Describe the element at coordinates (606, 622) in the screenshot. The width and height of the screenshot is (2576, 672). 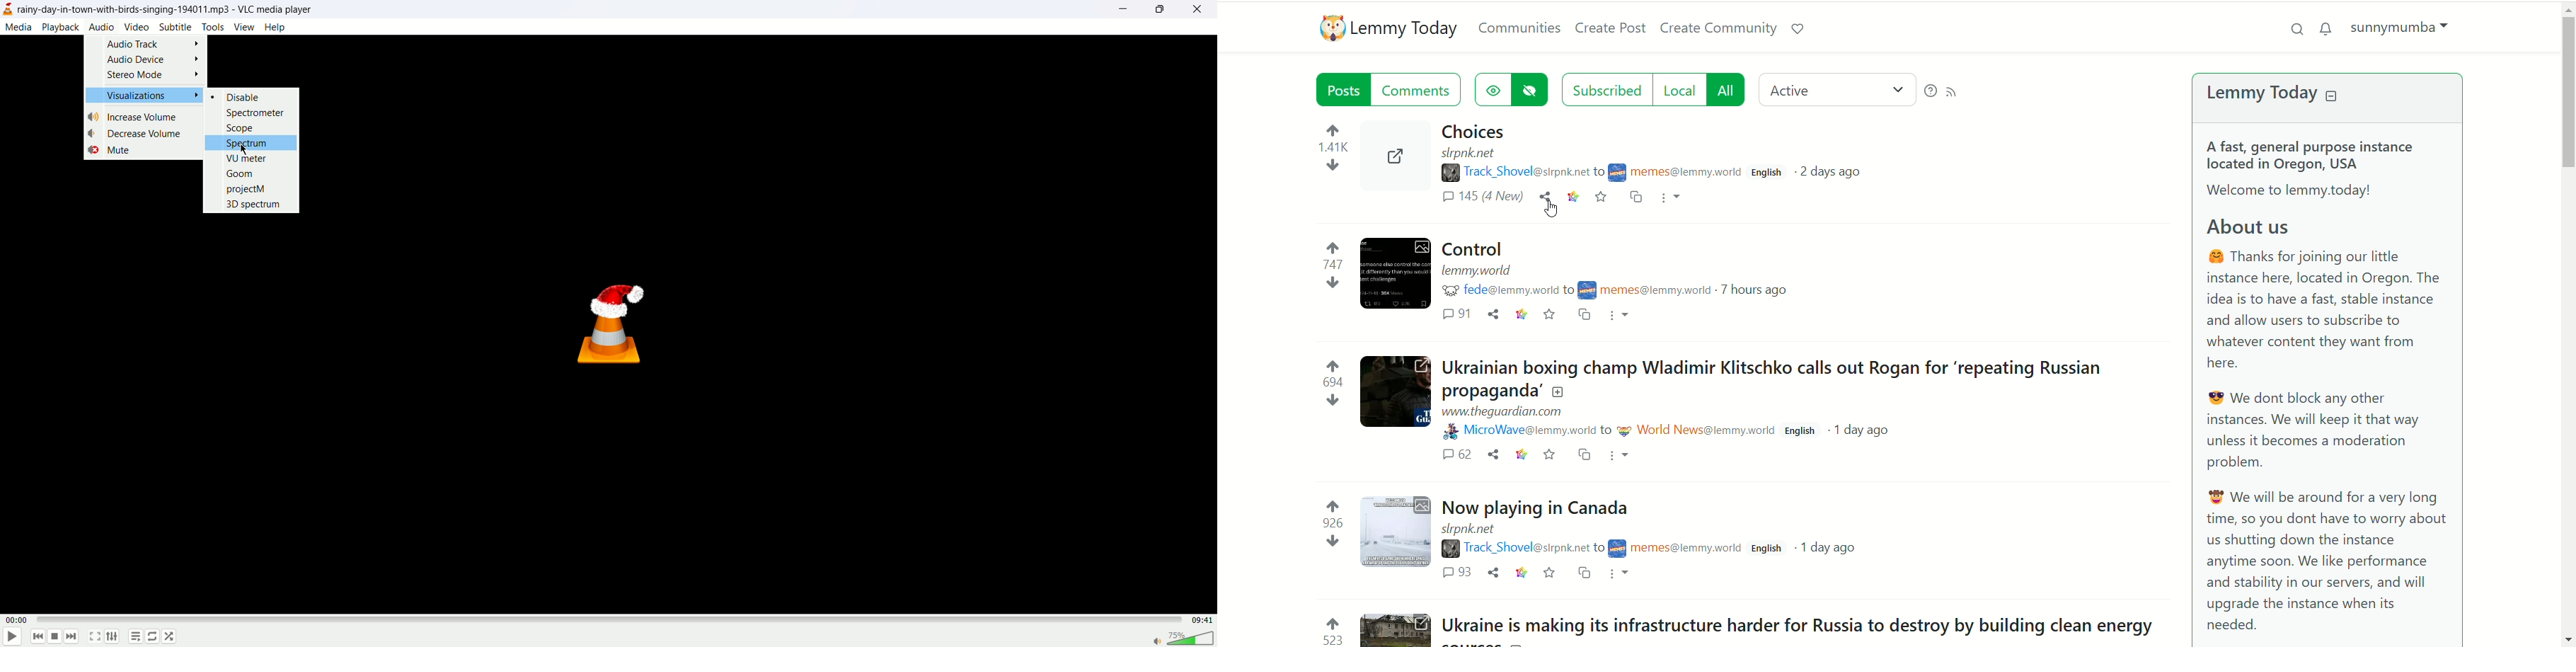
I see `progress bar` at that location.